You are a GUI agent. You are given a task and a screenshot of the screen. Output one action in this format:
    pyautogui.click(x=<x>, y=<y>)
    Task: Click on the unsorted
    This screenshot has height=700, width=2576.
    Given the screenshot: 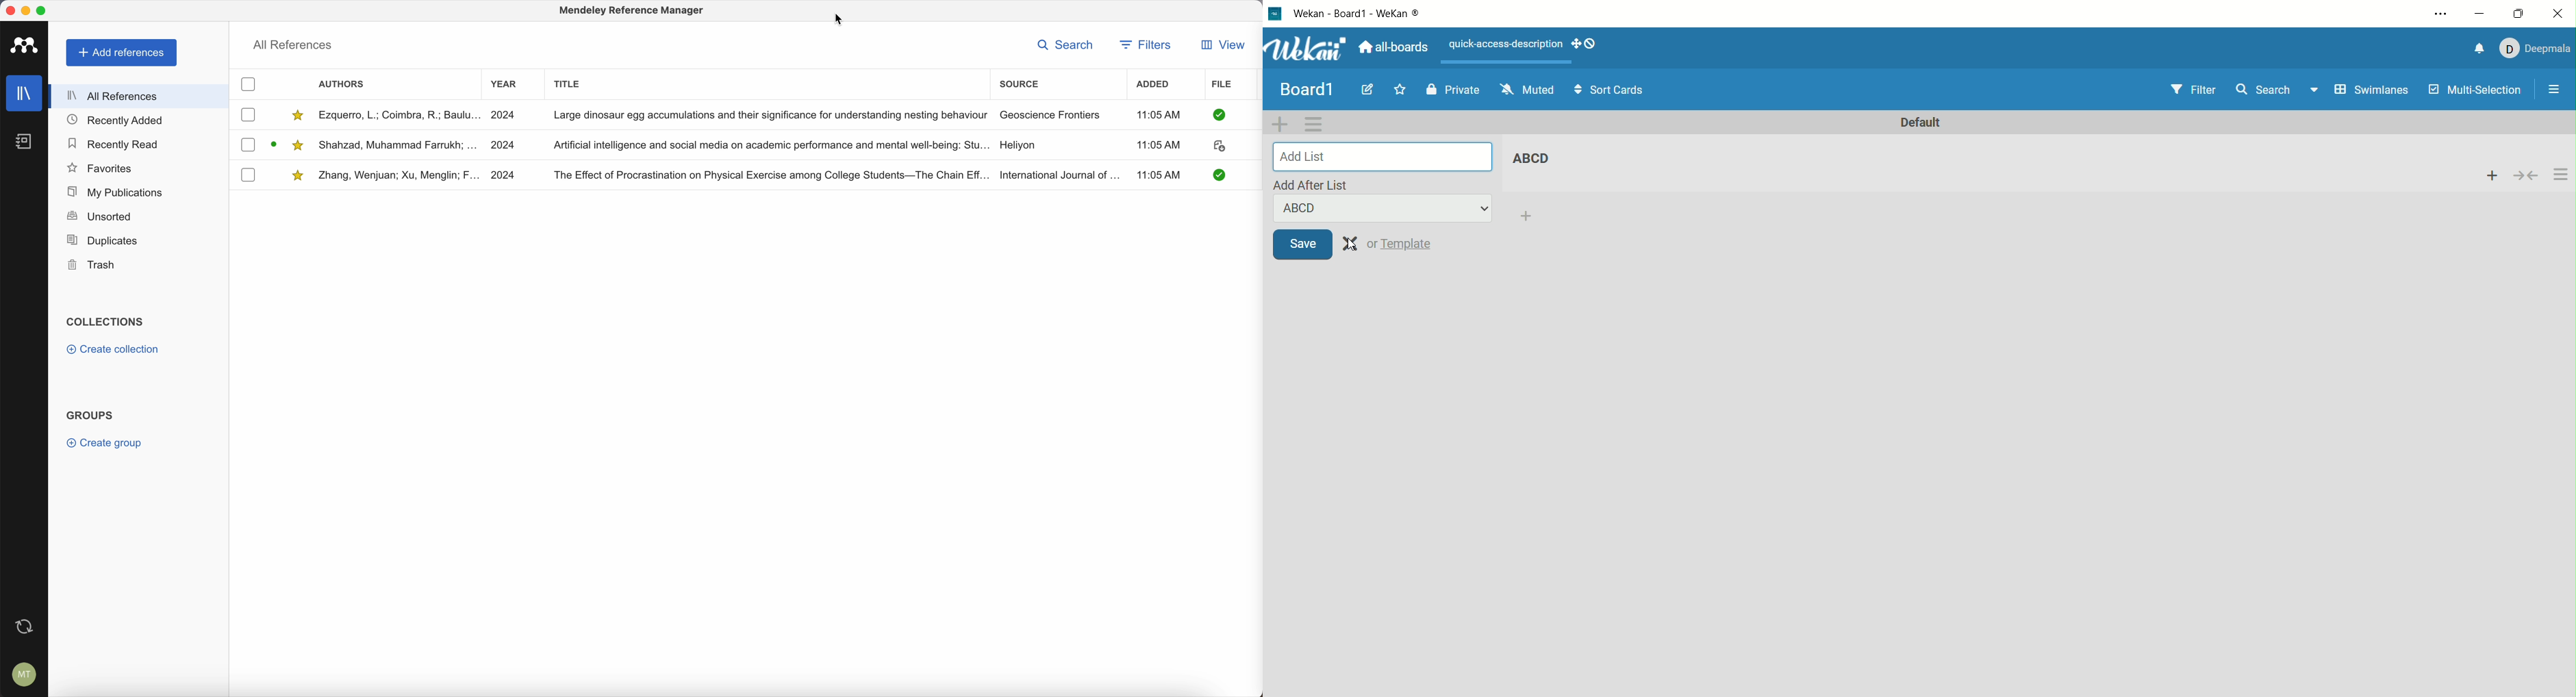 What is the action you would take?
    pyautogui.click(x=99, y=217)
    